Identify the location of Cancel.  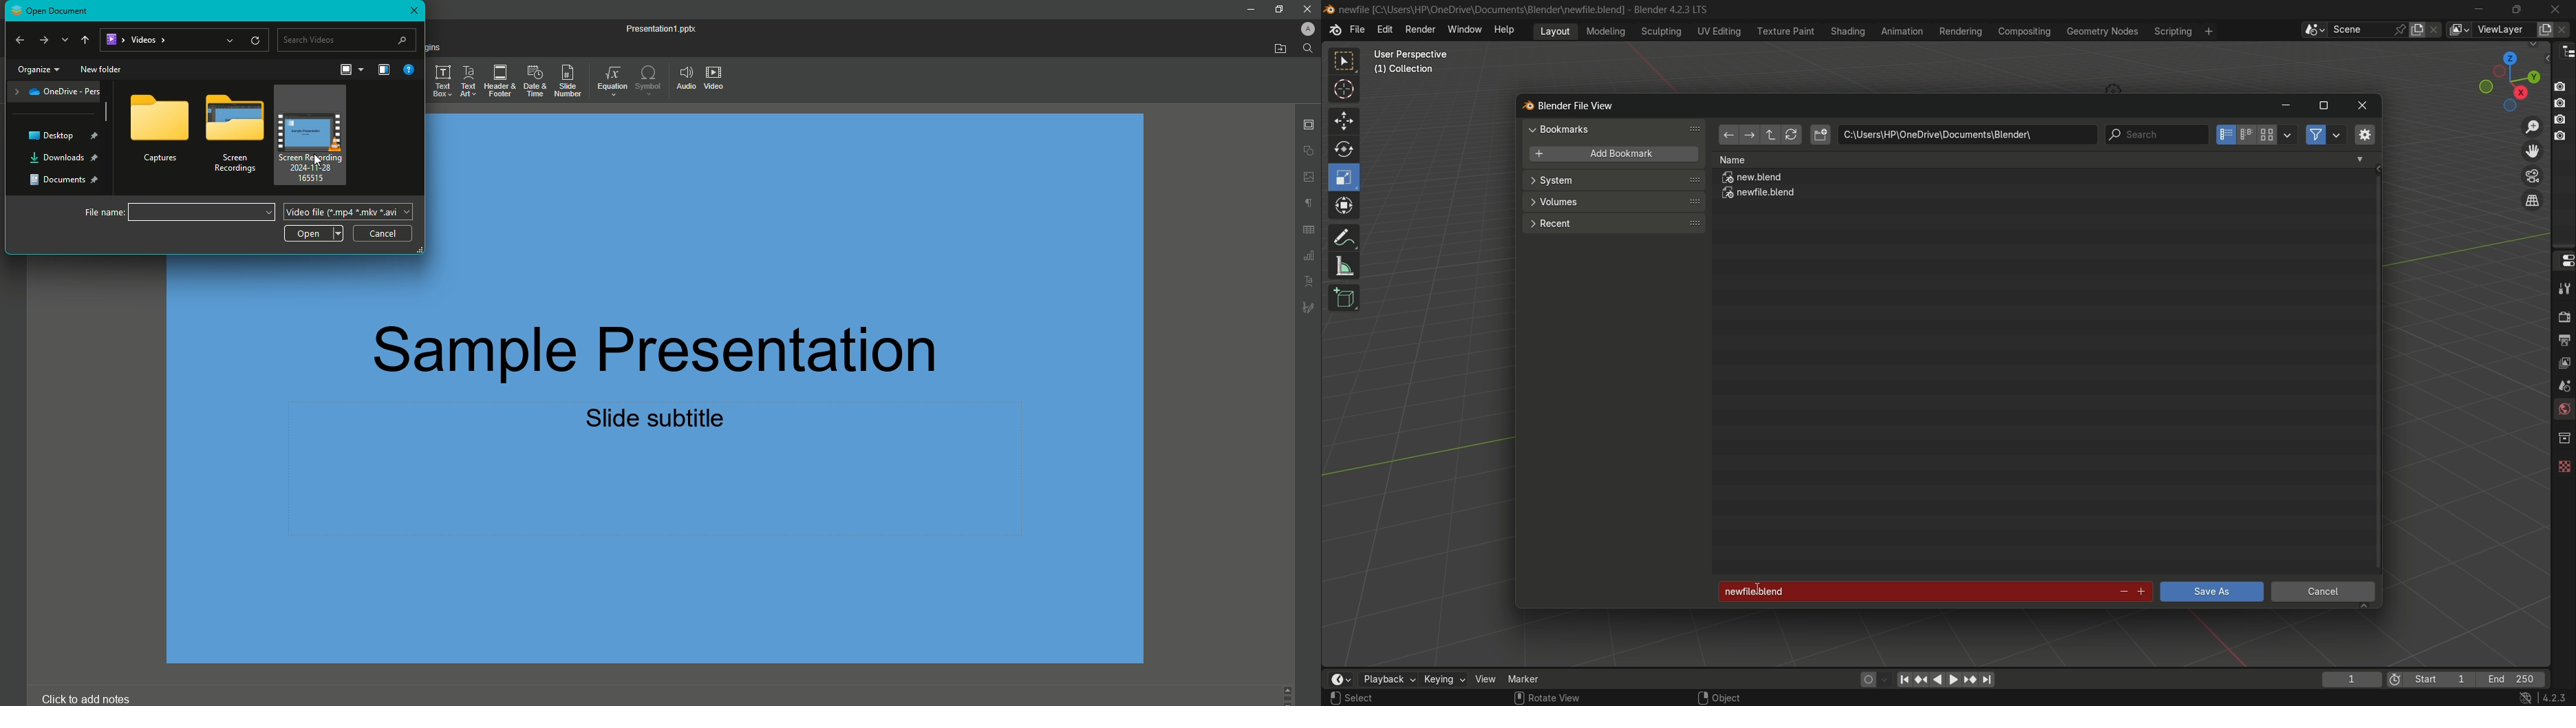
(387, 232).